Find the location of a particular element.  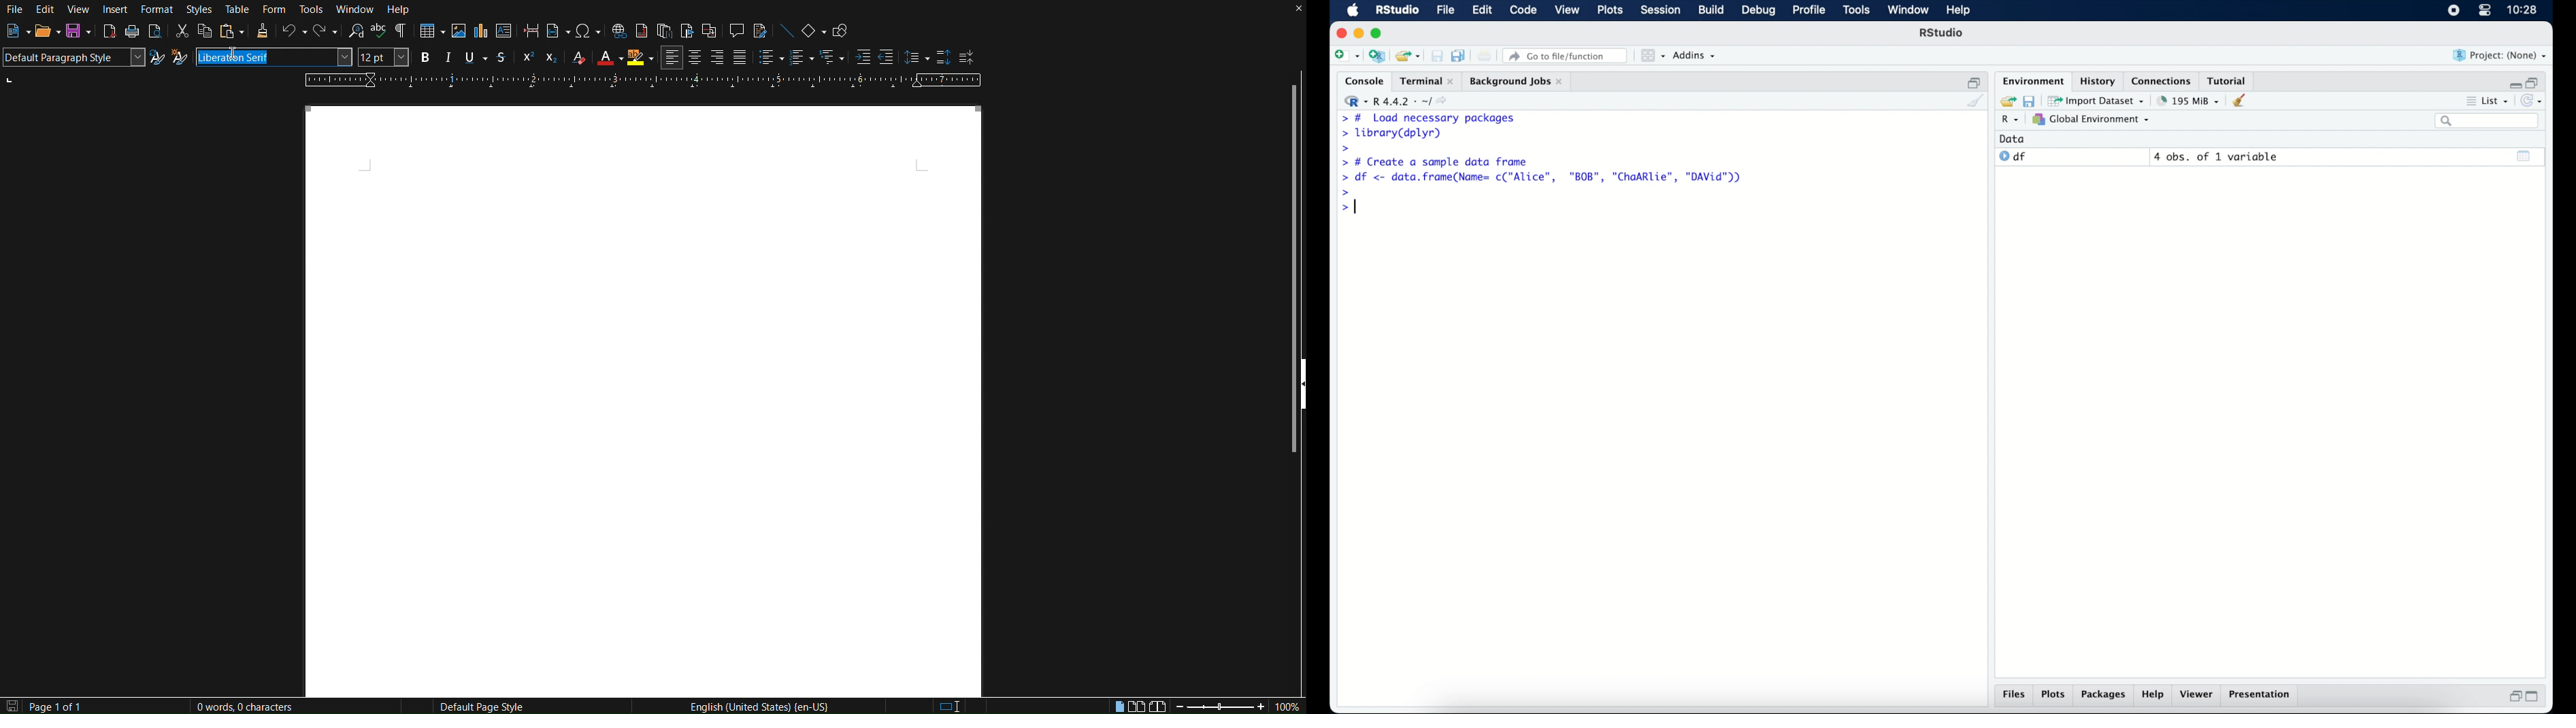

go to file/function is located at coordinates (1566, 56).